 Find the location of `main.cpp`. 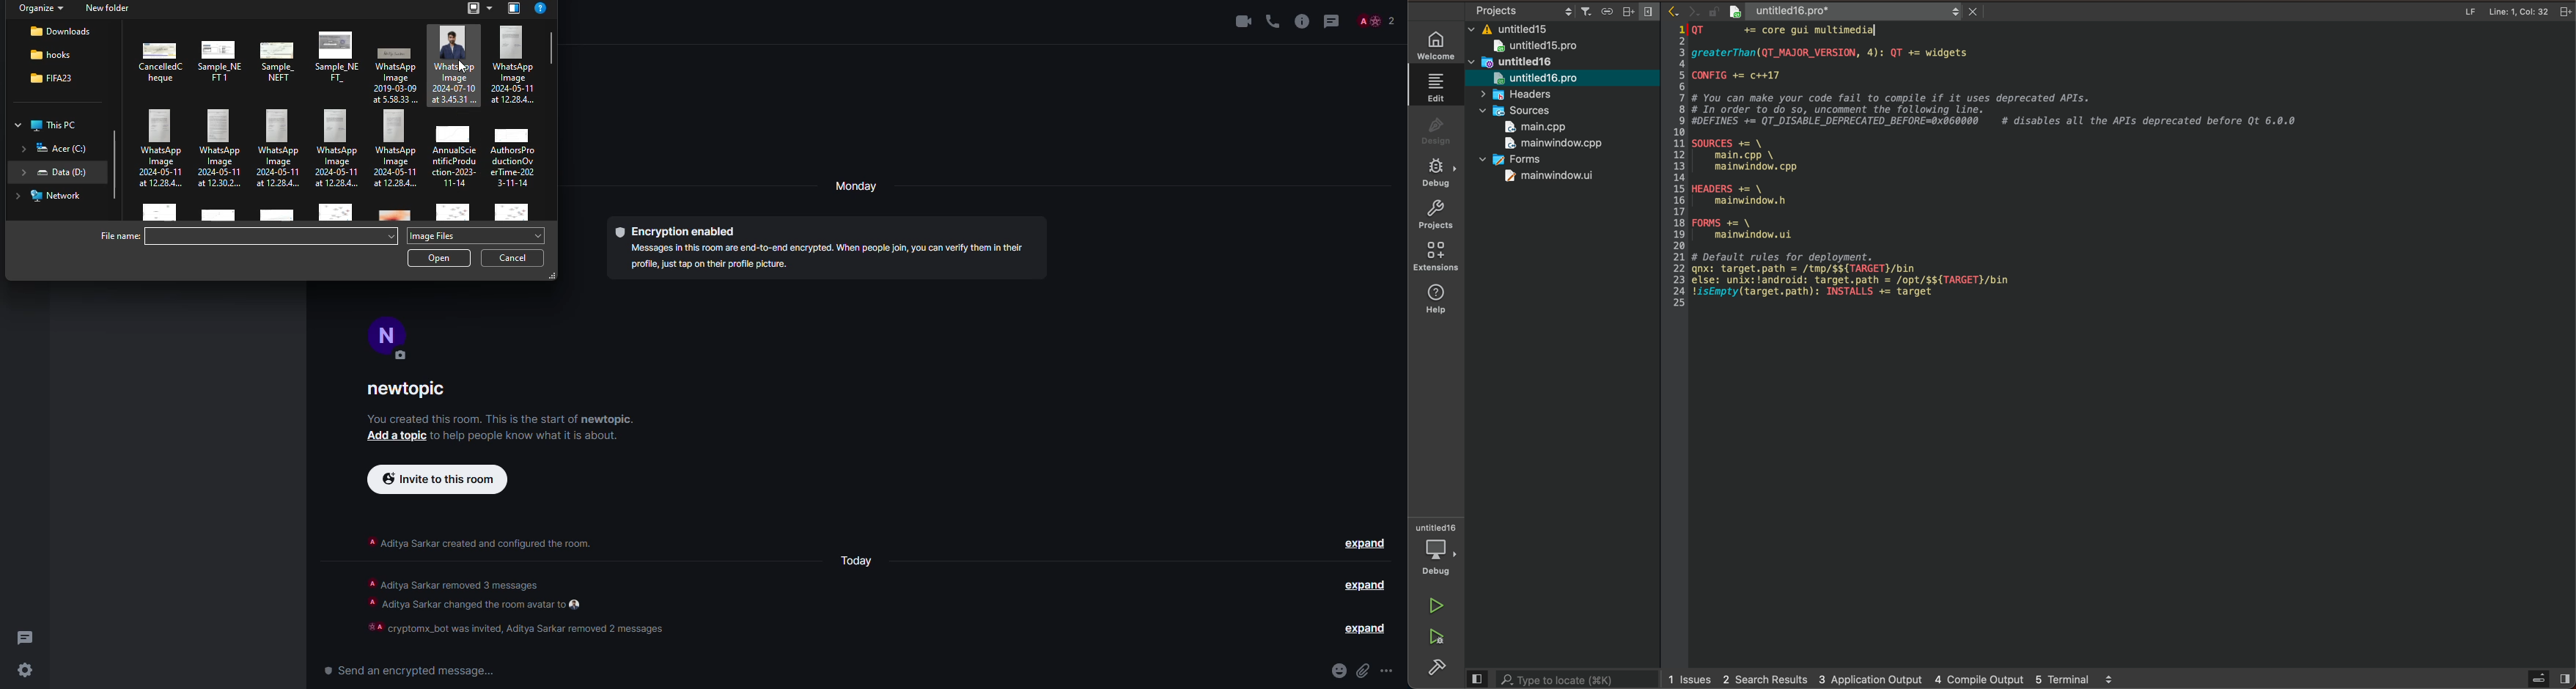

main.cpp is located at coordinates (1539, 128).